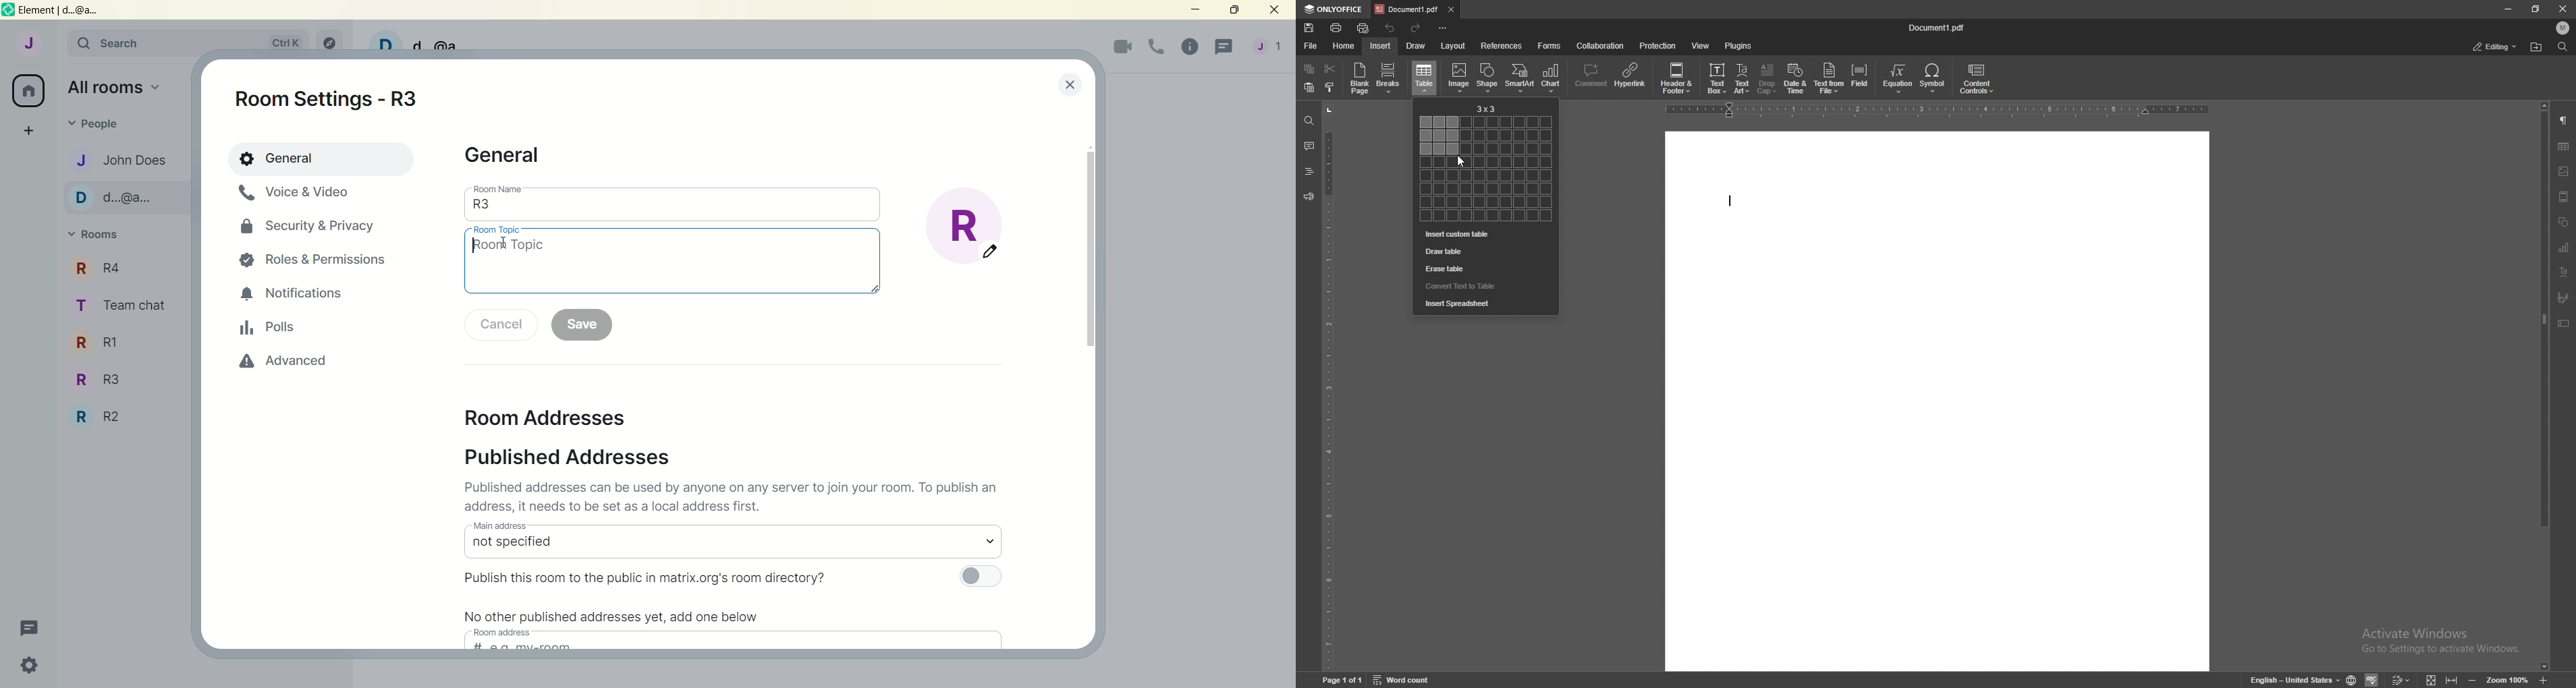  Describe the element at coordinates (1225, 49) in the screenshot. I see `threads` at that location.